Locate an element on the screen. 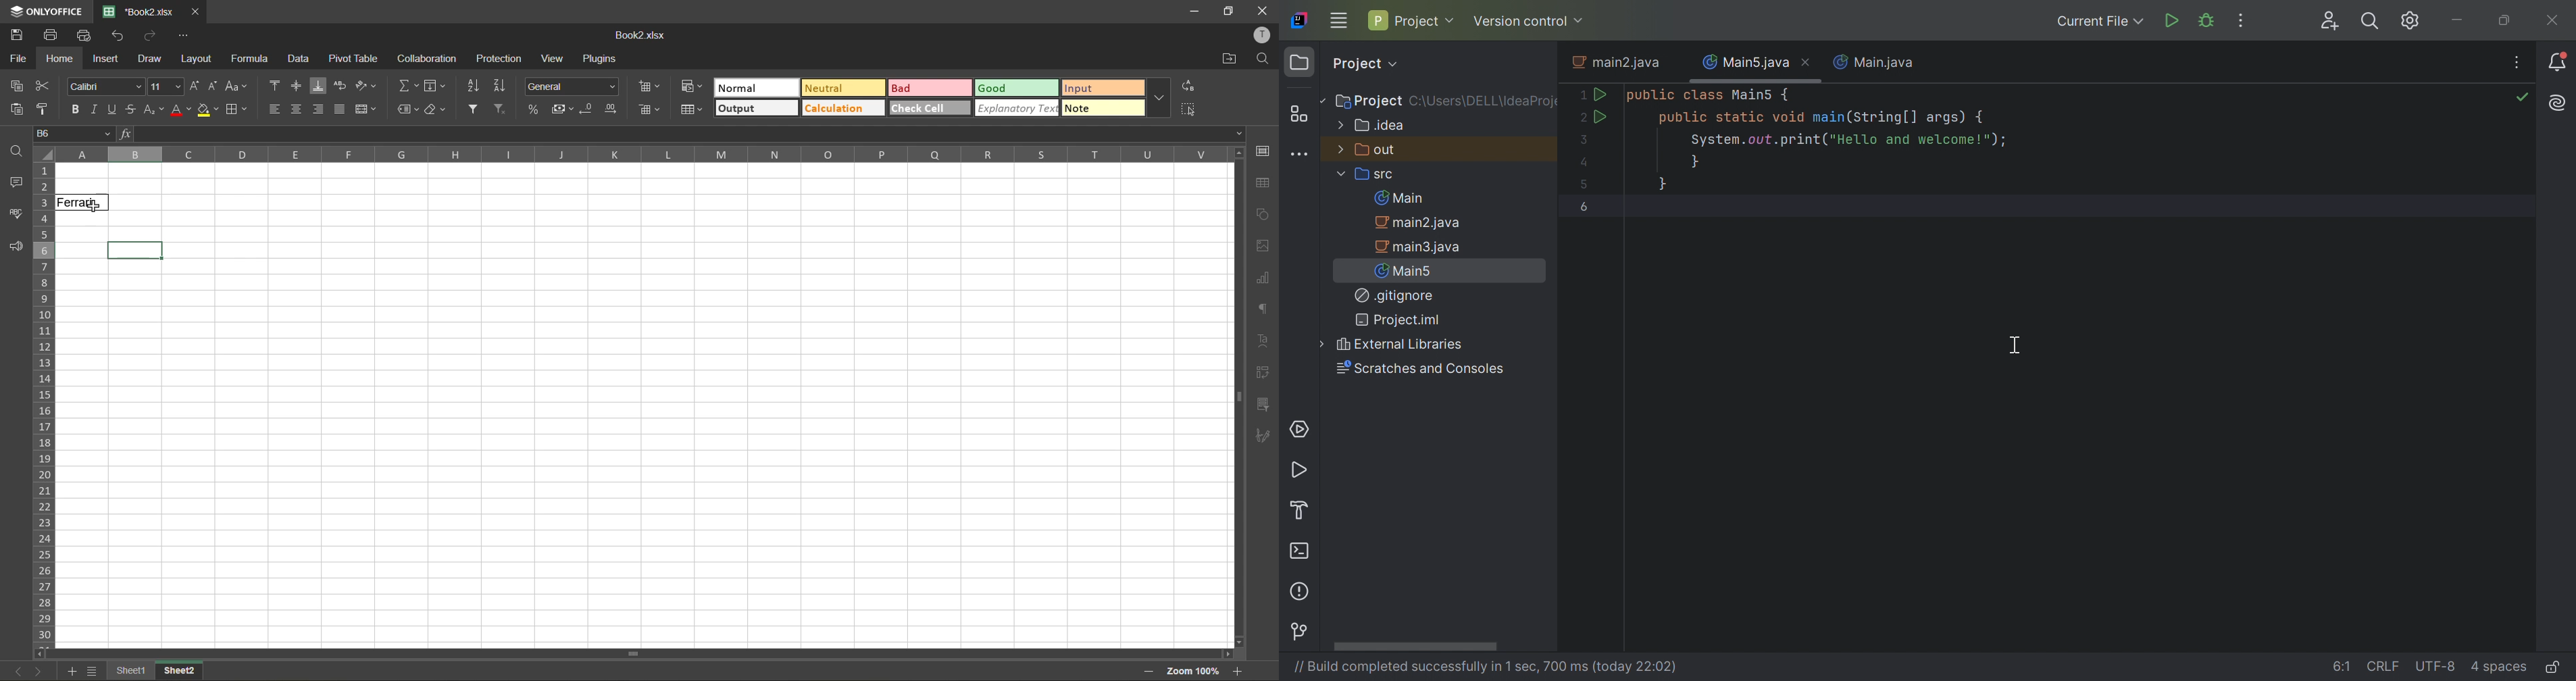  percent is located at coordinates (534, 108).